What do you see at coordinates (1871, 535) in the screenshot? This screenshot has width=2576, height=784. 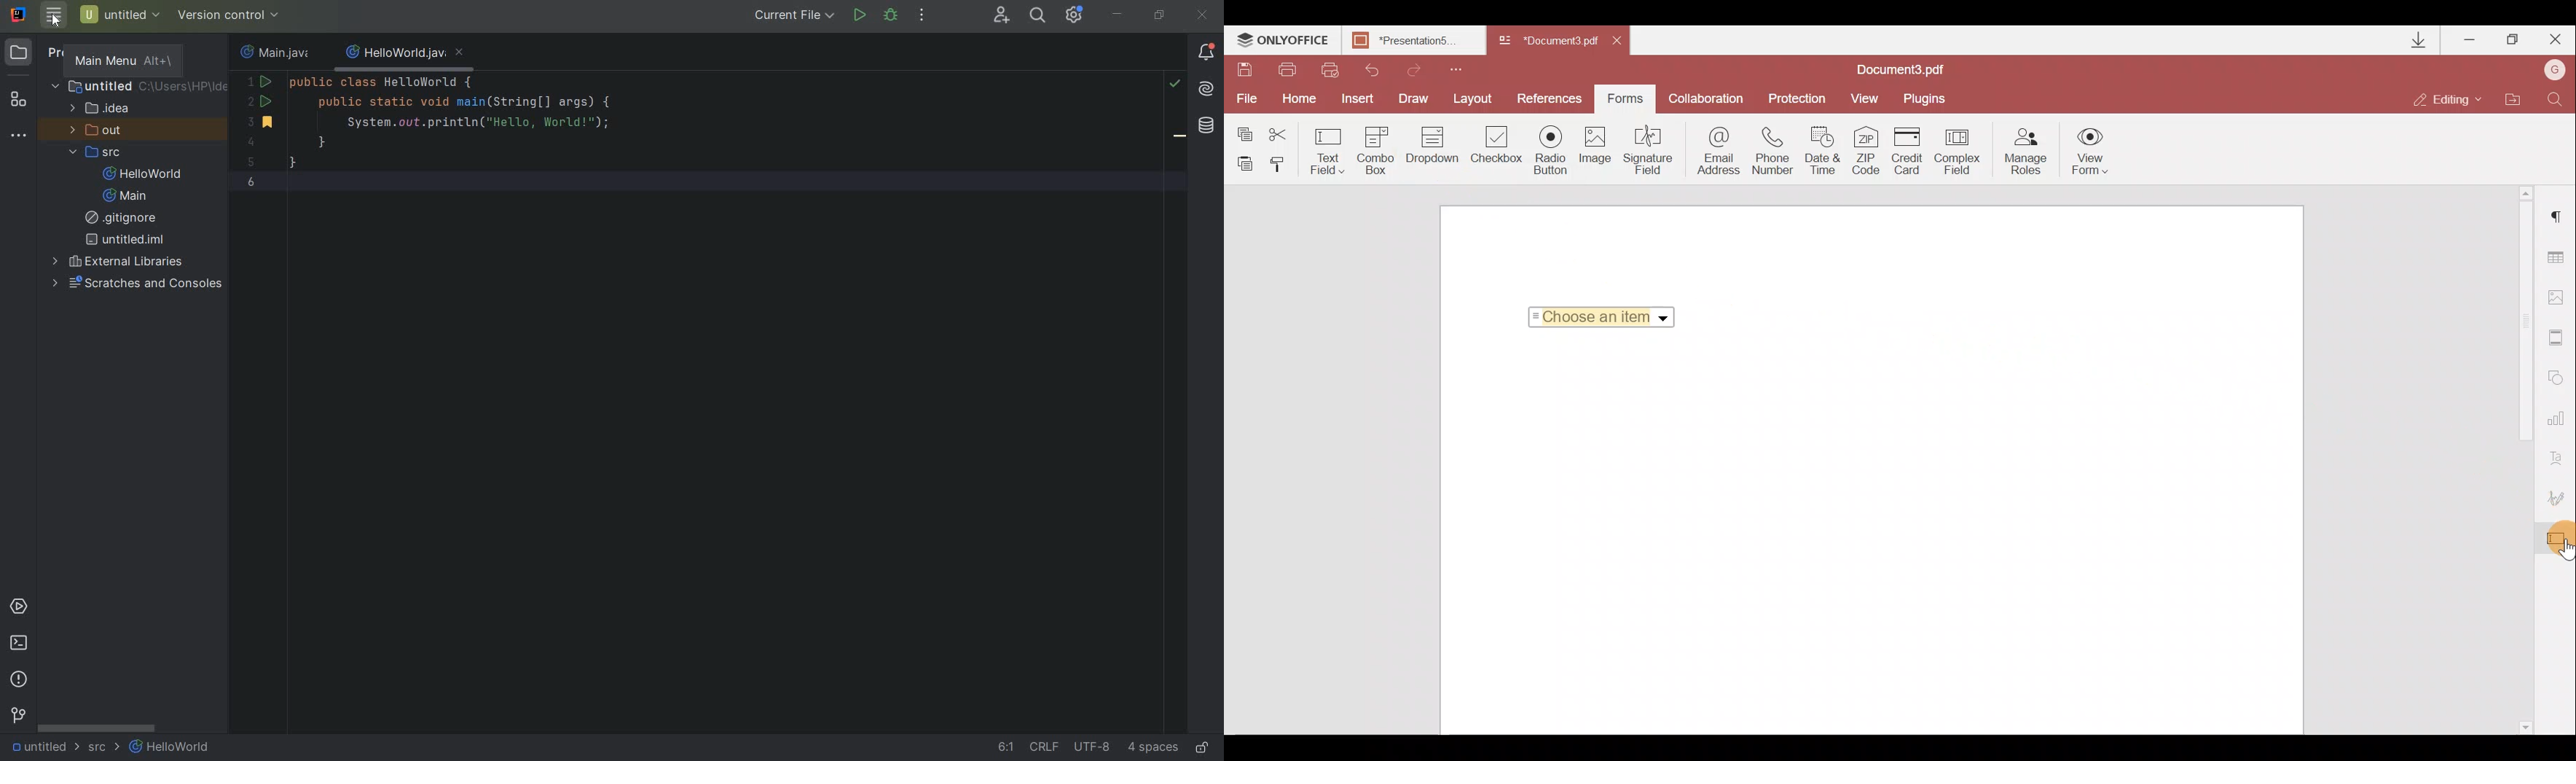 I see `Working area` at bounding box center [1871, 535].